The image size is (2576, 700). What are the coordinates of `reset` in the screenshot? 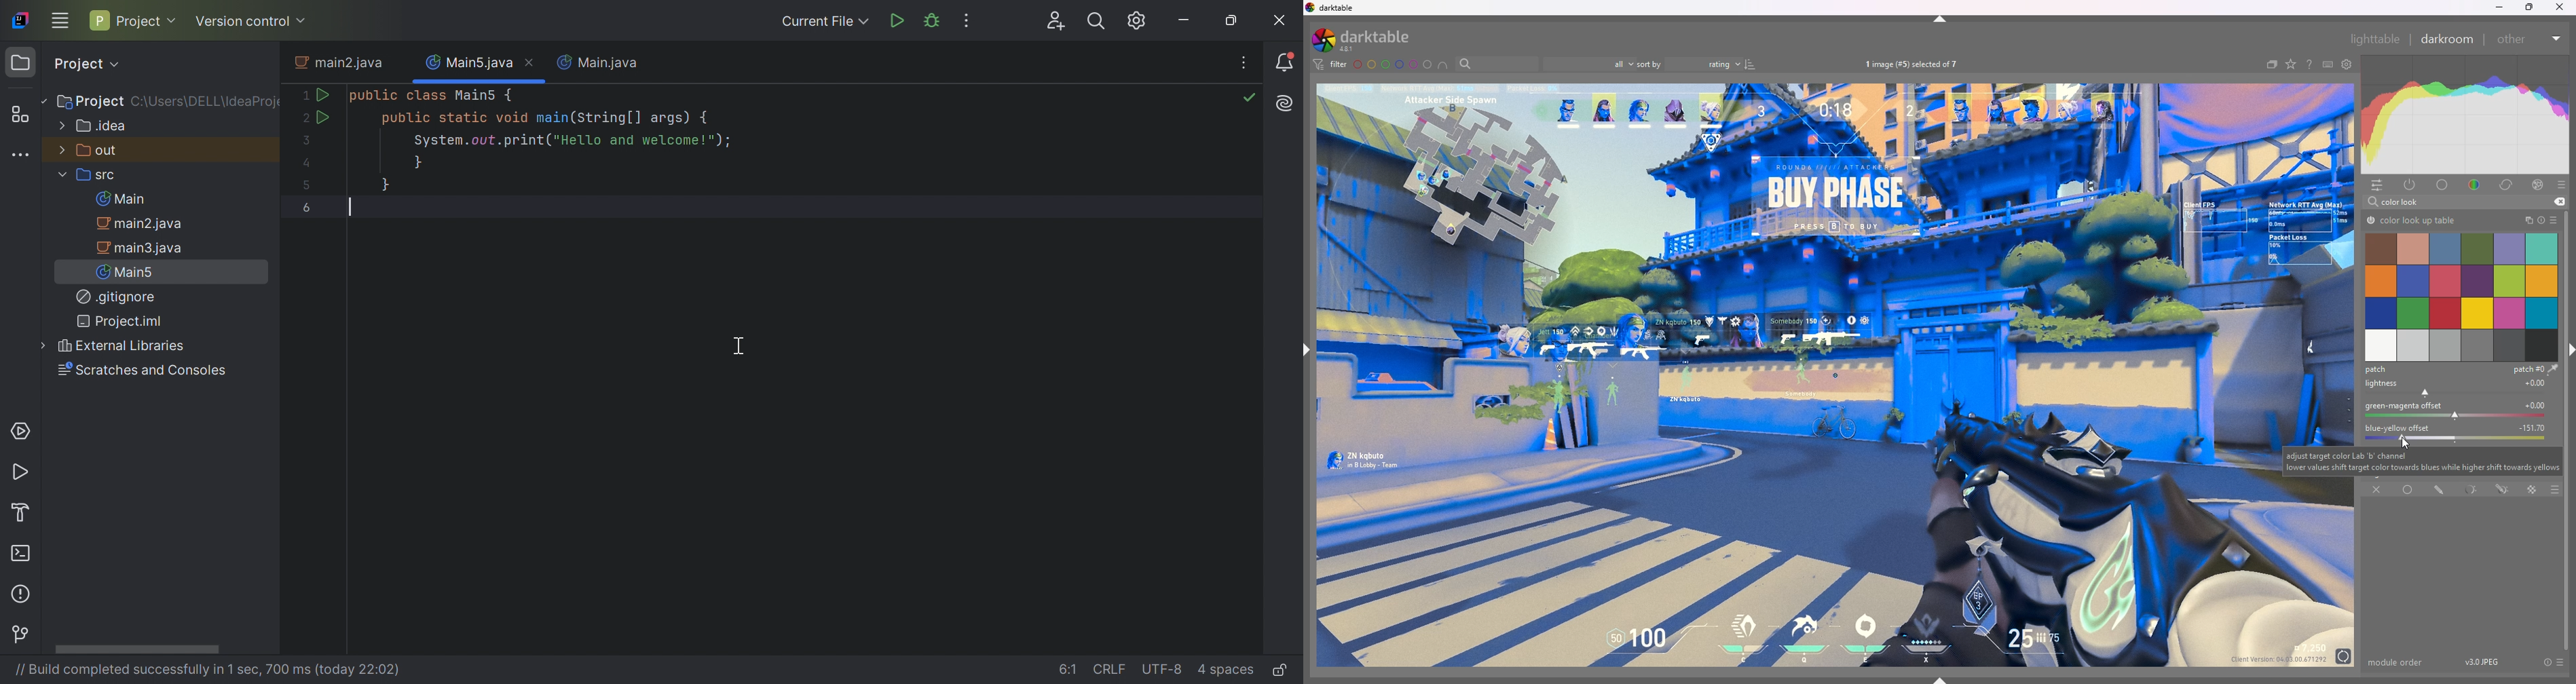 It's located at (2547, 661).